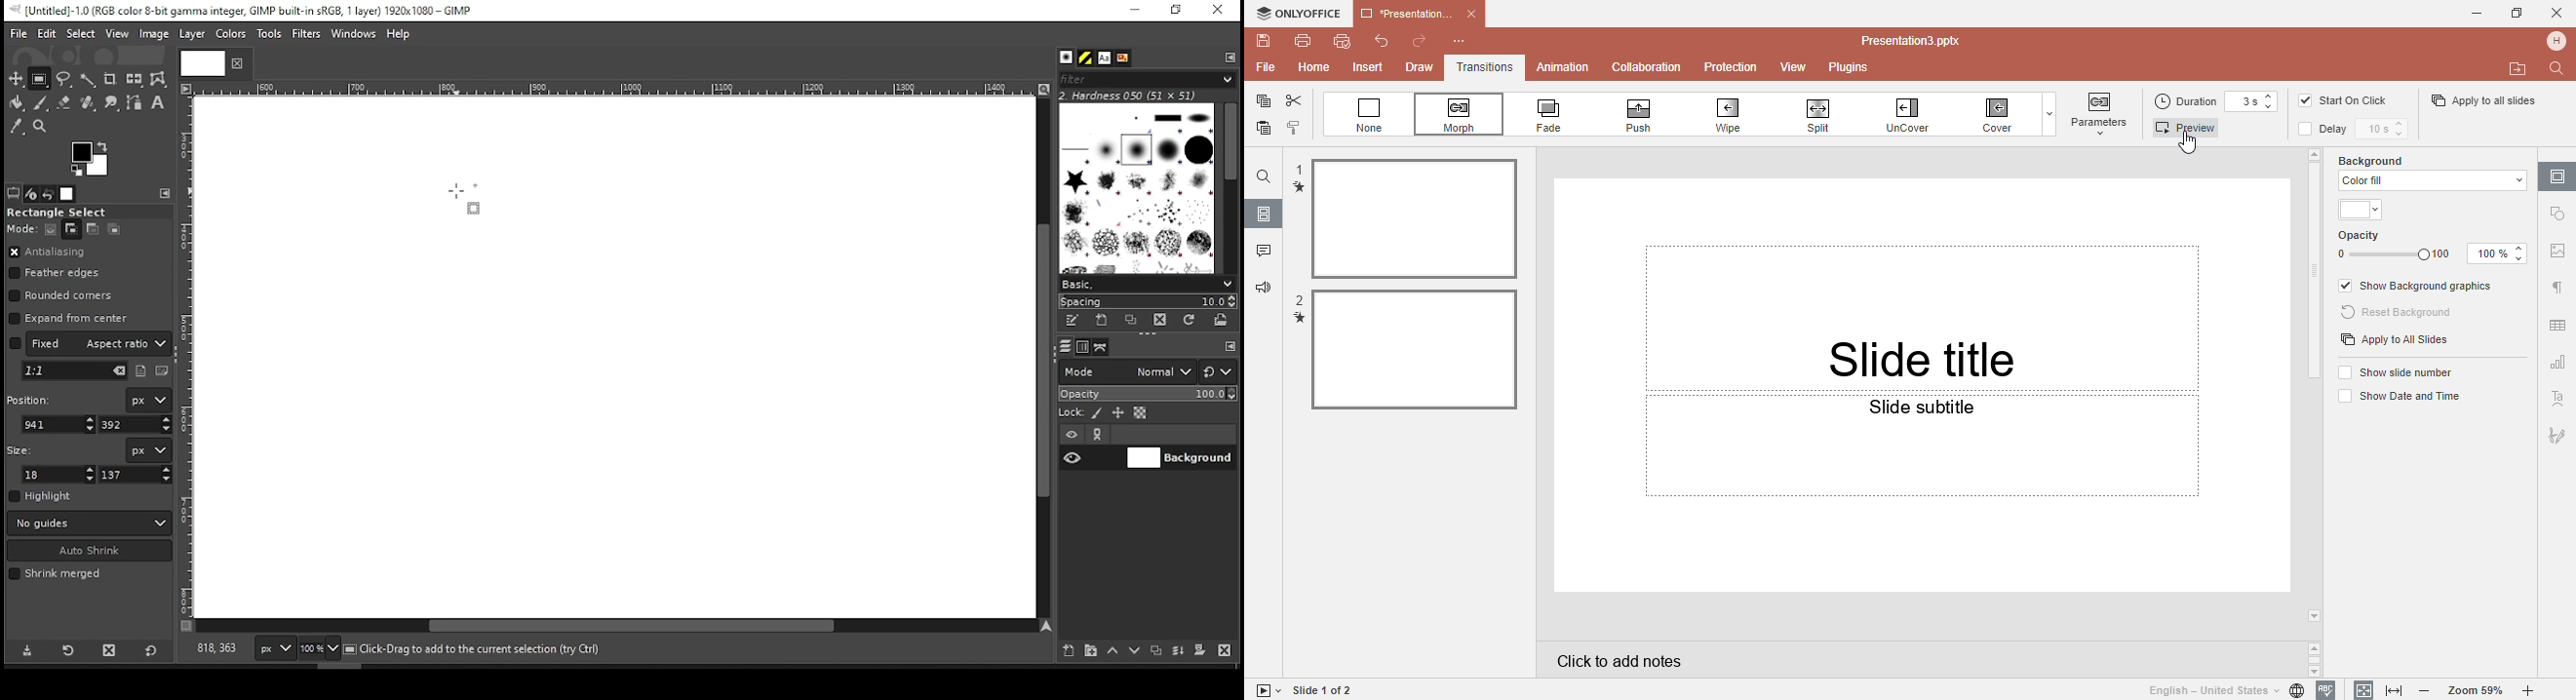 The image size is (2576, 700). What do you see at coordinates (1105, 320) in the screenshot?
I see `create a new brush` at bounding box center [1105, 320].